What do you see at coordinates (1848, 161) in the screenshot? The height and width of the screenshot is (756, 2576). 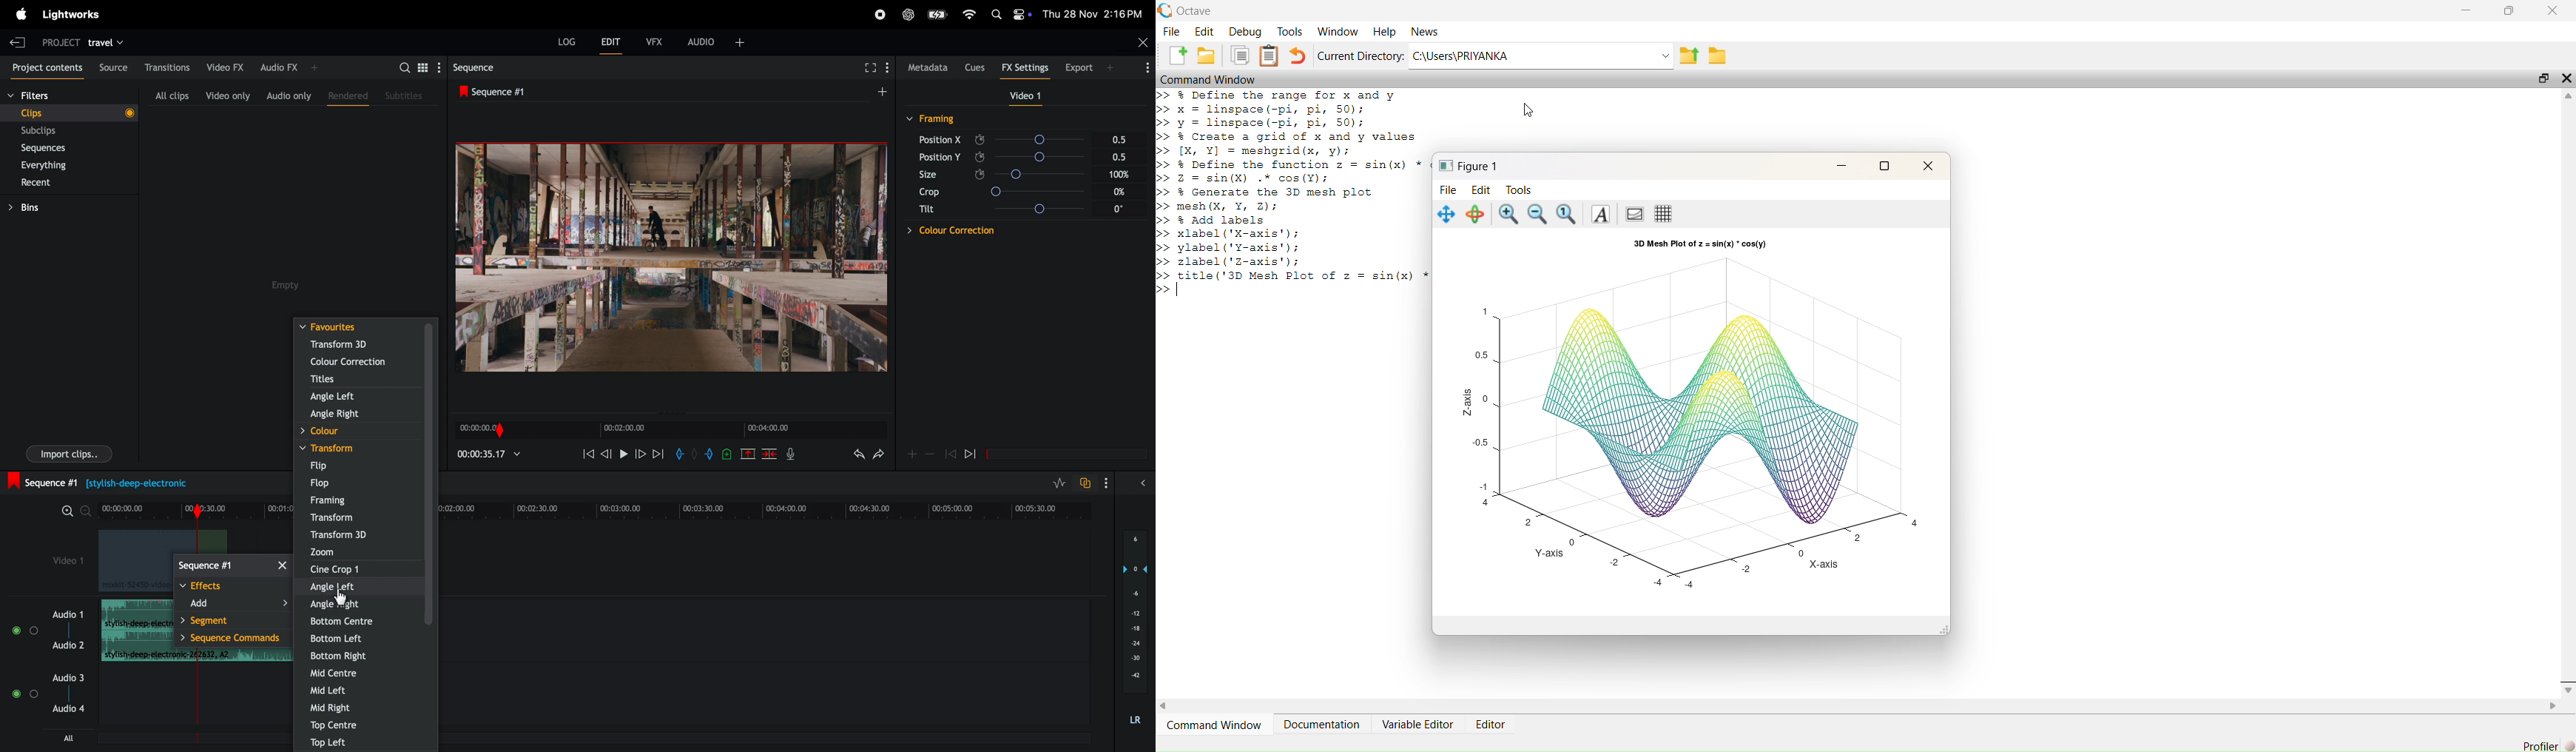 I see `Minimize` at bounding box center [1848, 161].